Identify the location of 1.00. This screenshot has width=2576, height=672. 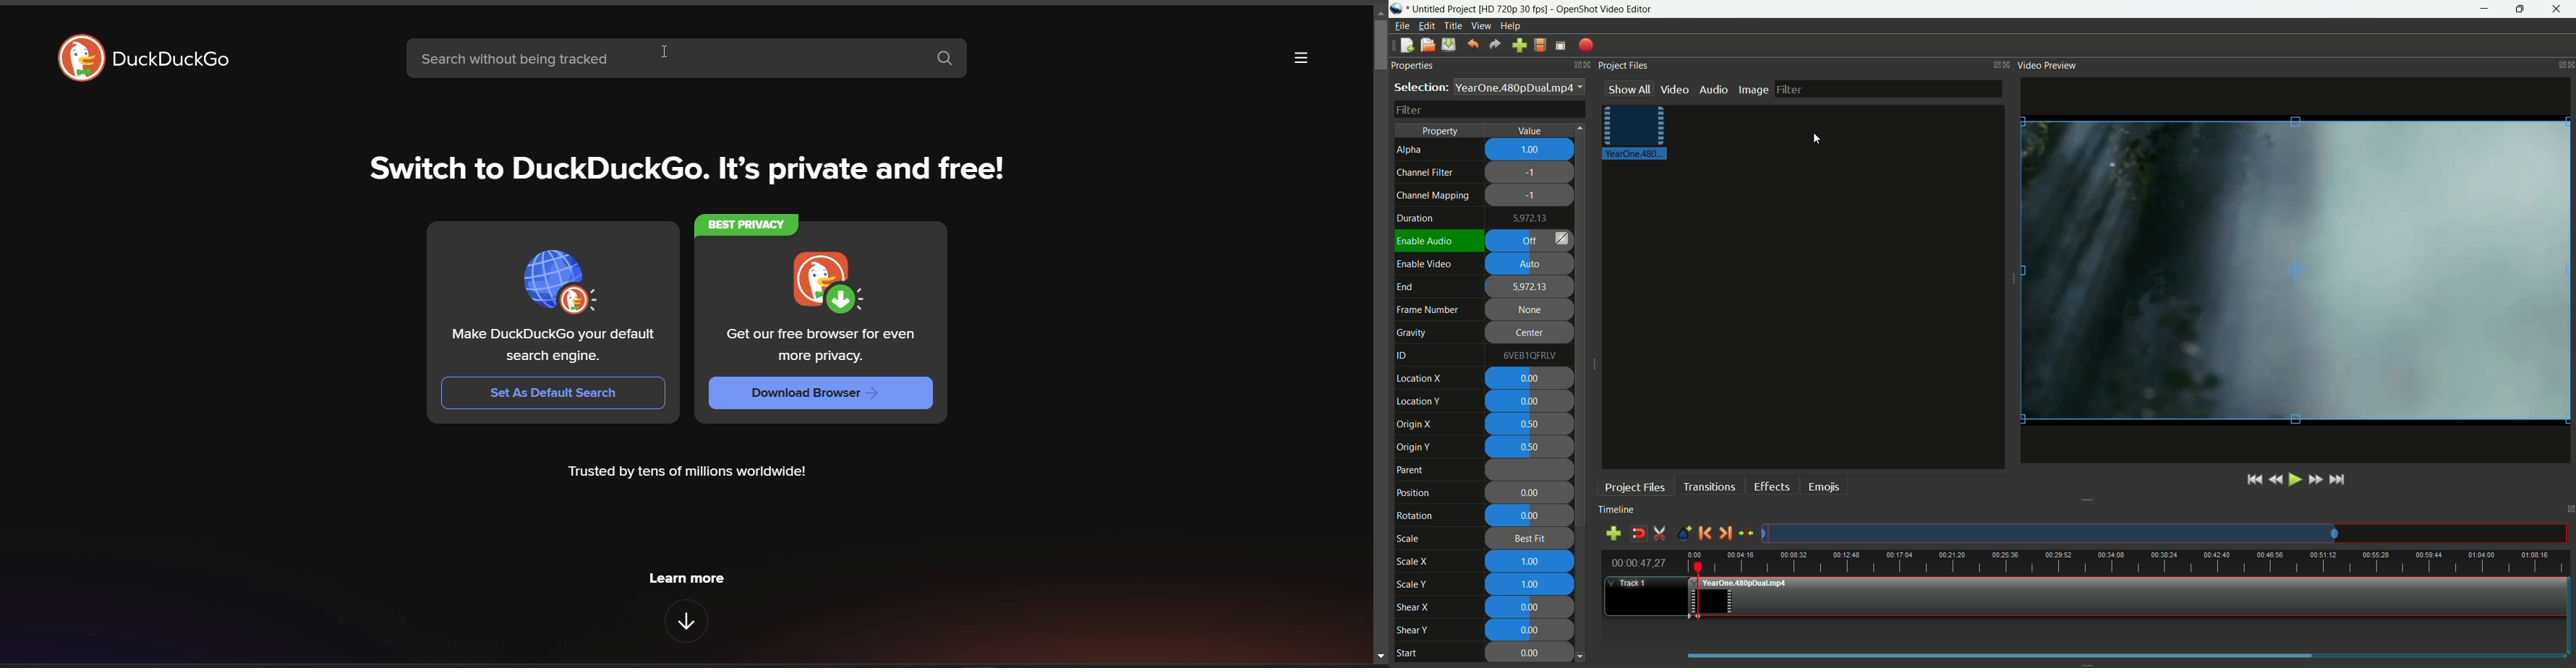
(1531, 151).